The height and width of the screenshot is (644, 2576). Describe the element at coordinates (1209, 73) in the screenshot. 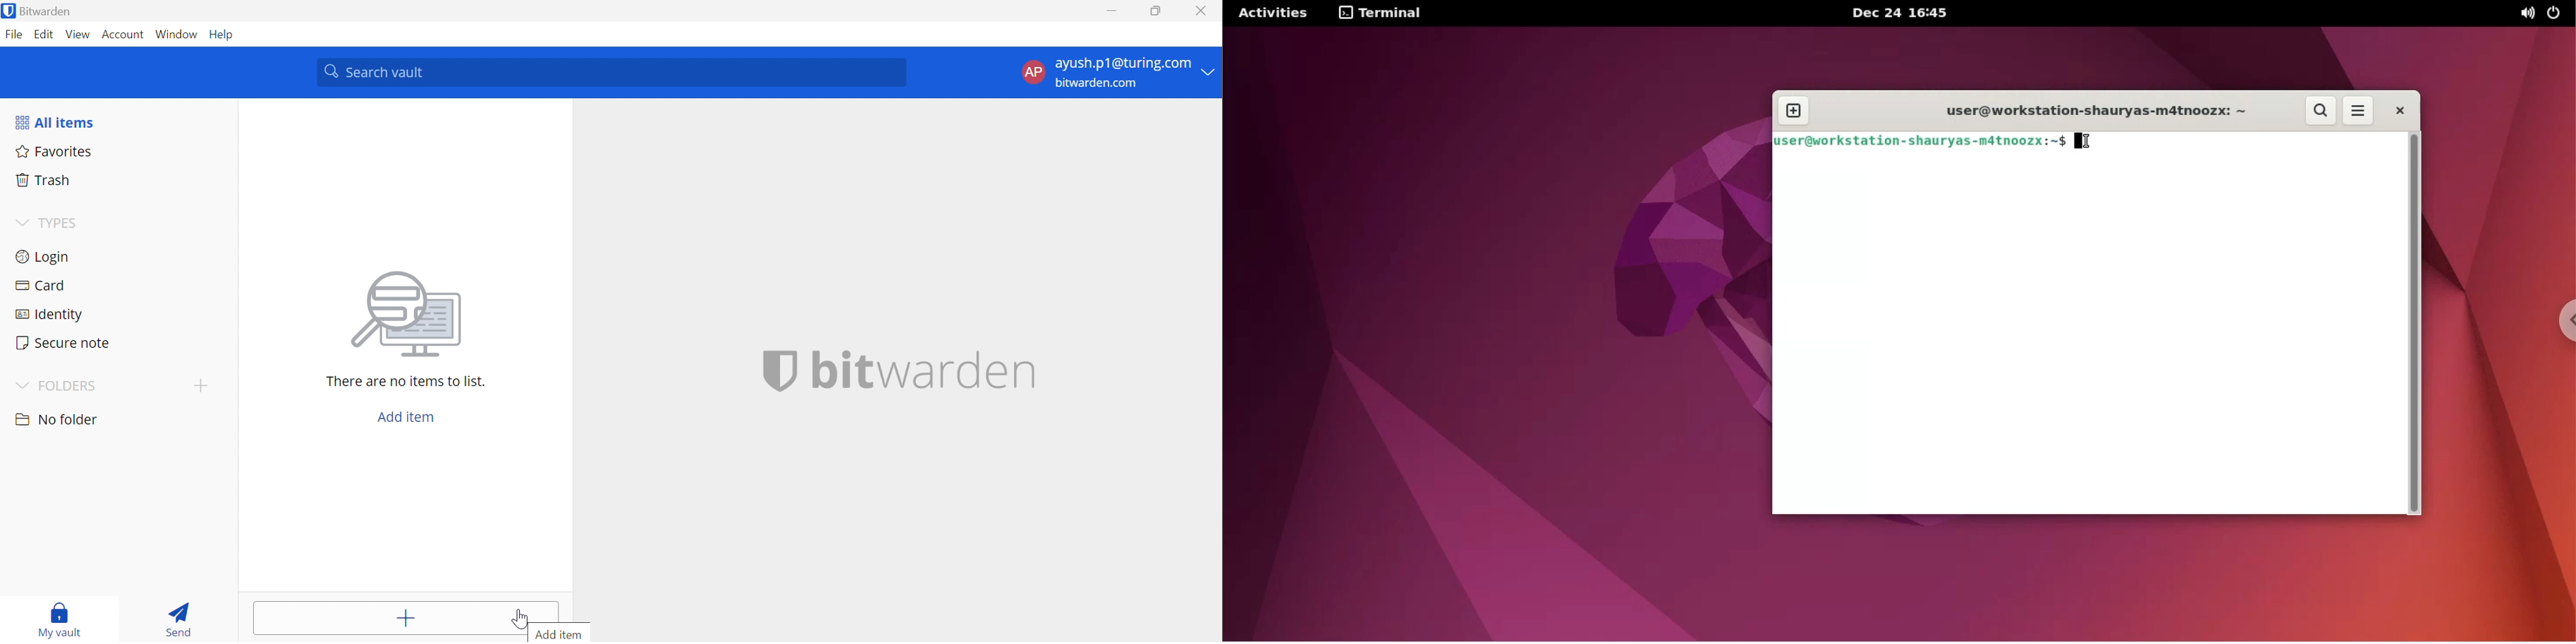

I see `Drop Down` at that location.